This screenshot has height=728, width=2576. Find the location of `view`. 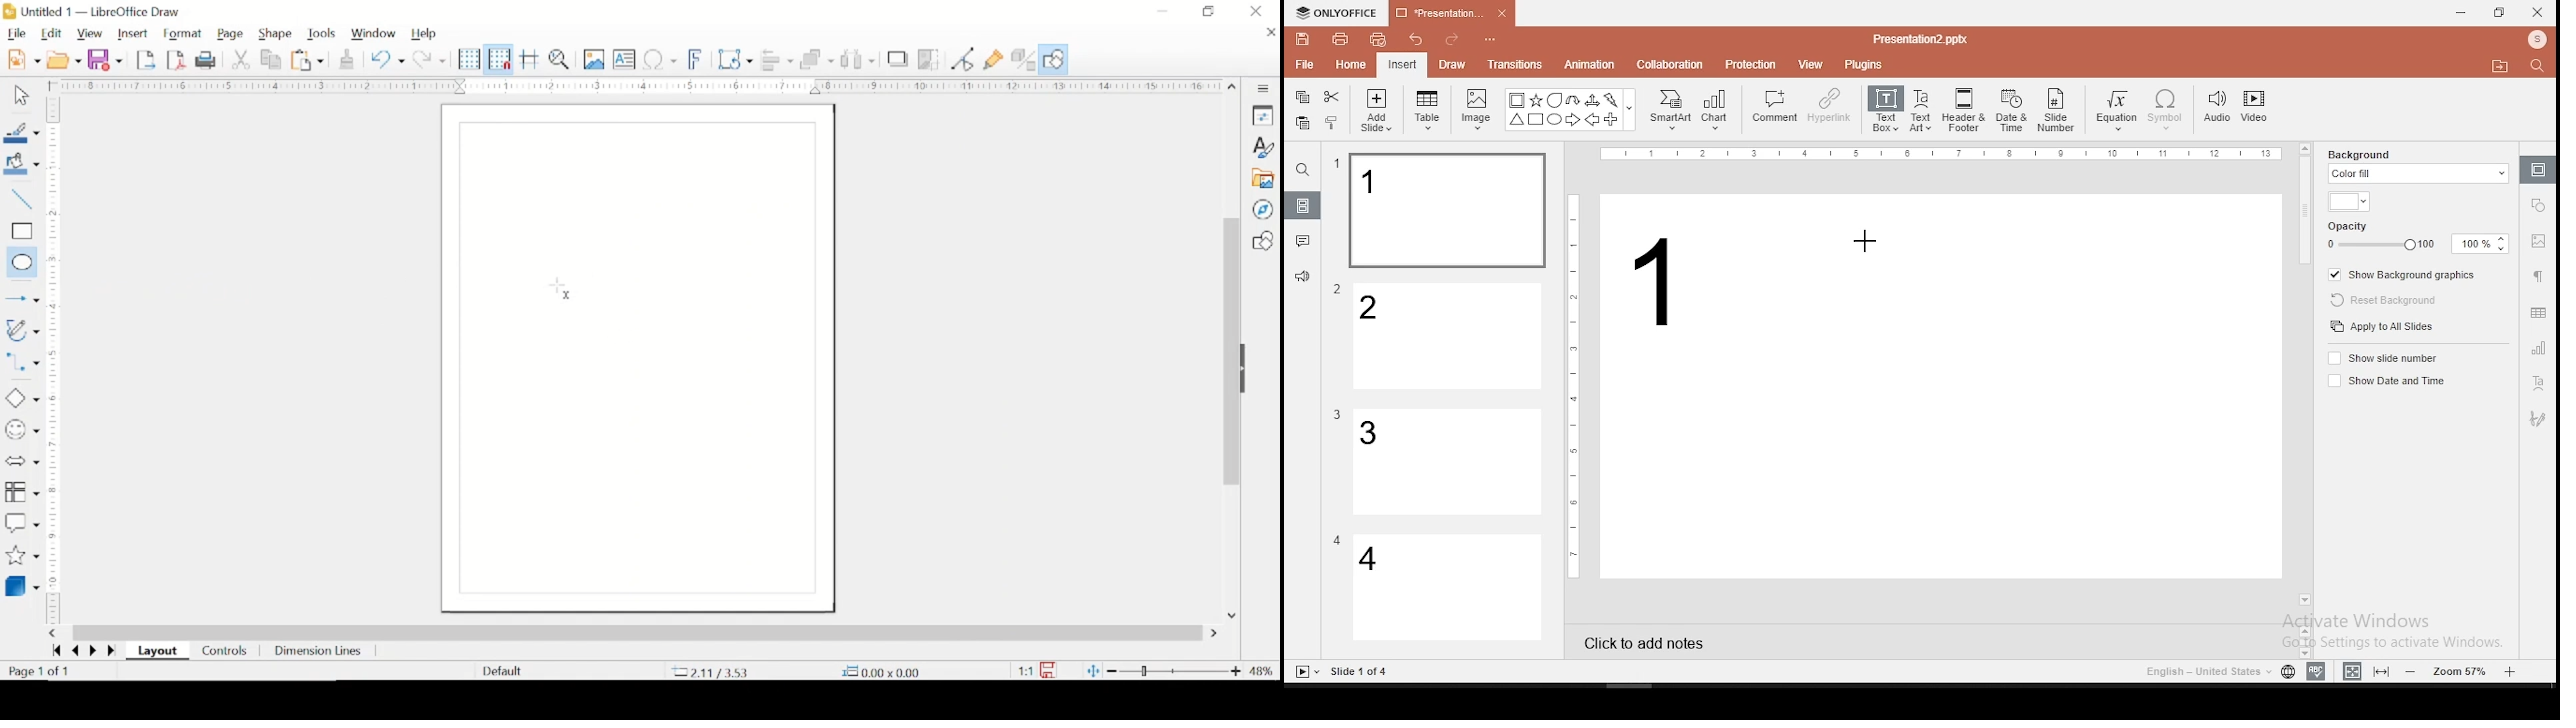

view is located at coordinates (90, 34).